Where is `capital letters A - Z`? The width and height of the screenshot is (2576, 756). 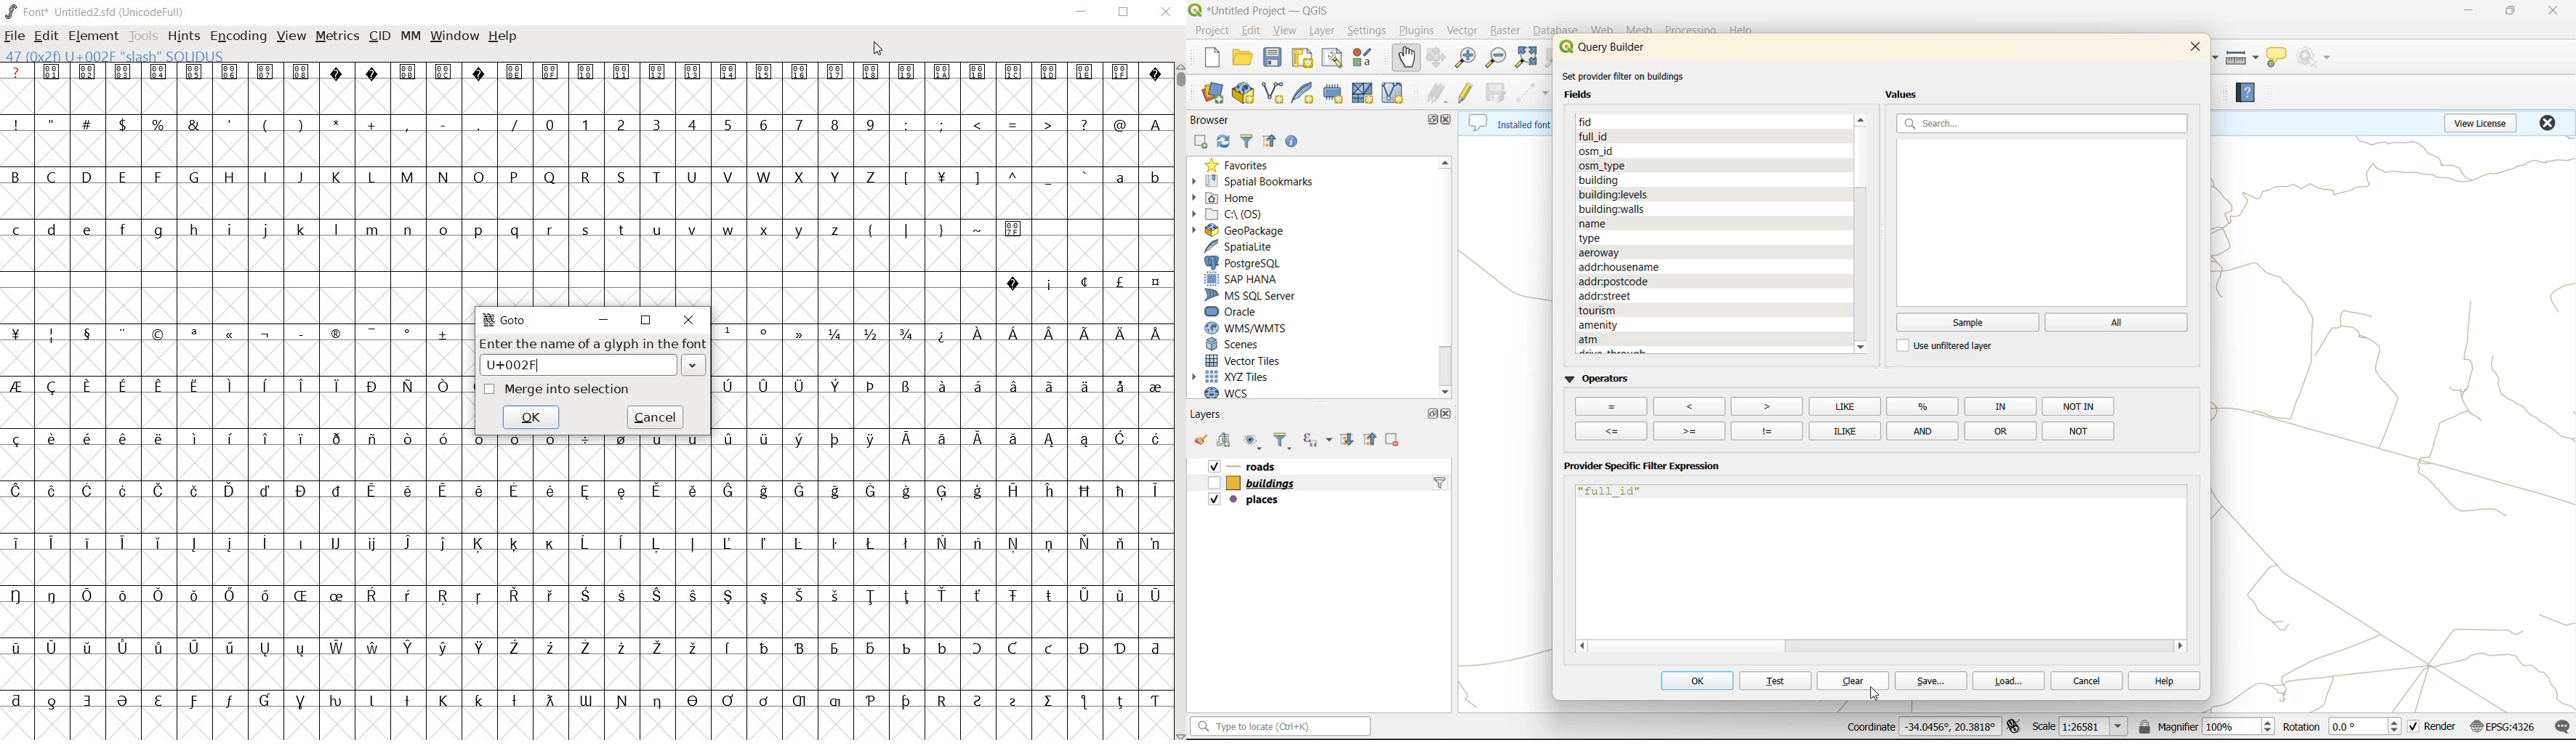
capital letters A - Z is located at coordinates (451, 177).